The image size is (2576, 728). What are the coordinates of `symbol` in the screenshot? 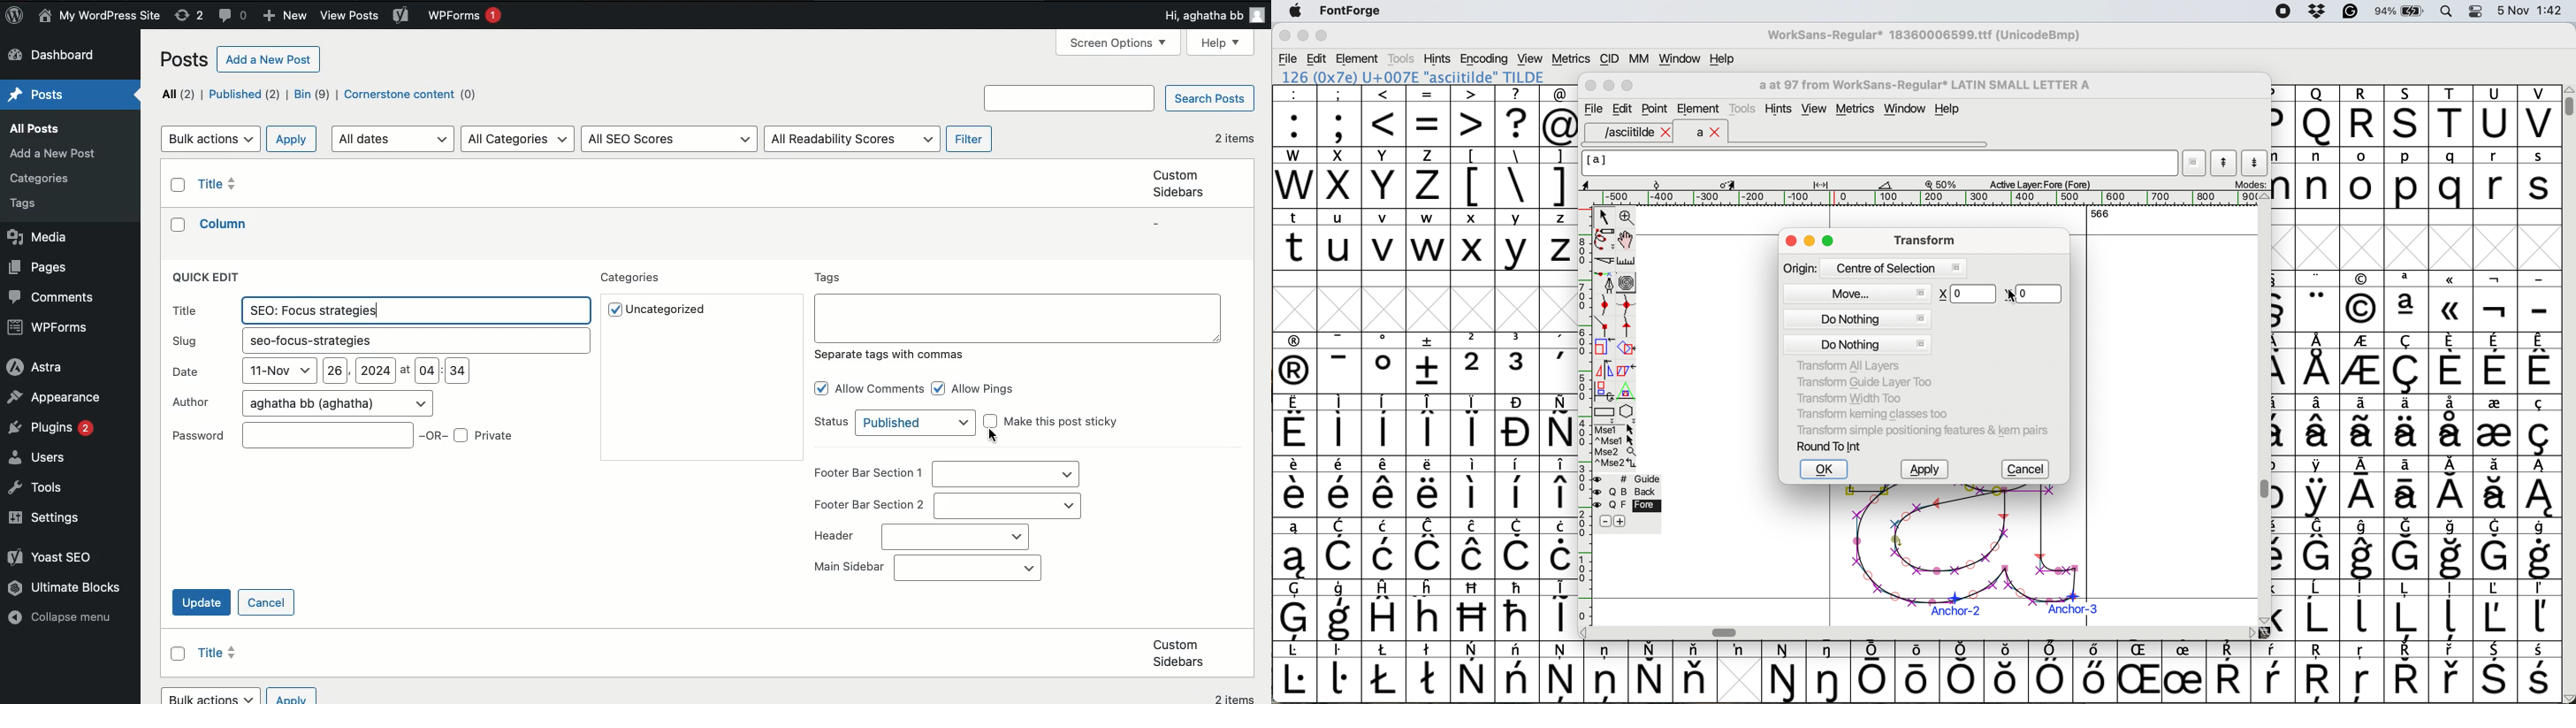 It's located at (2454, 550).